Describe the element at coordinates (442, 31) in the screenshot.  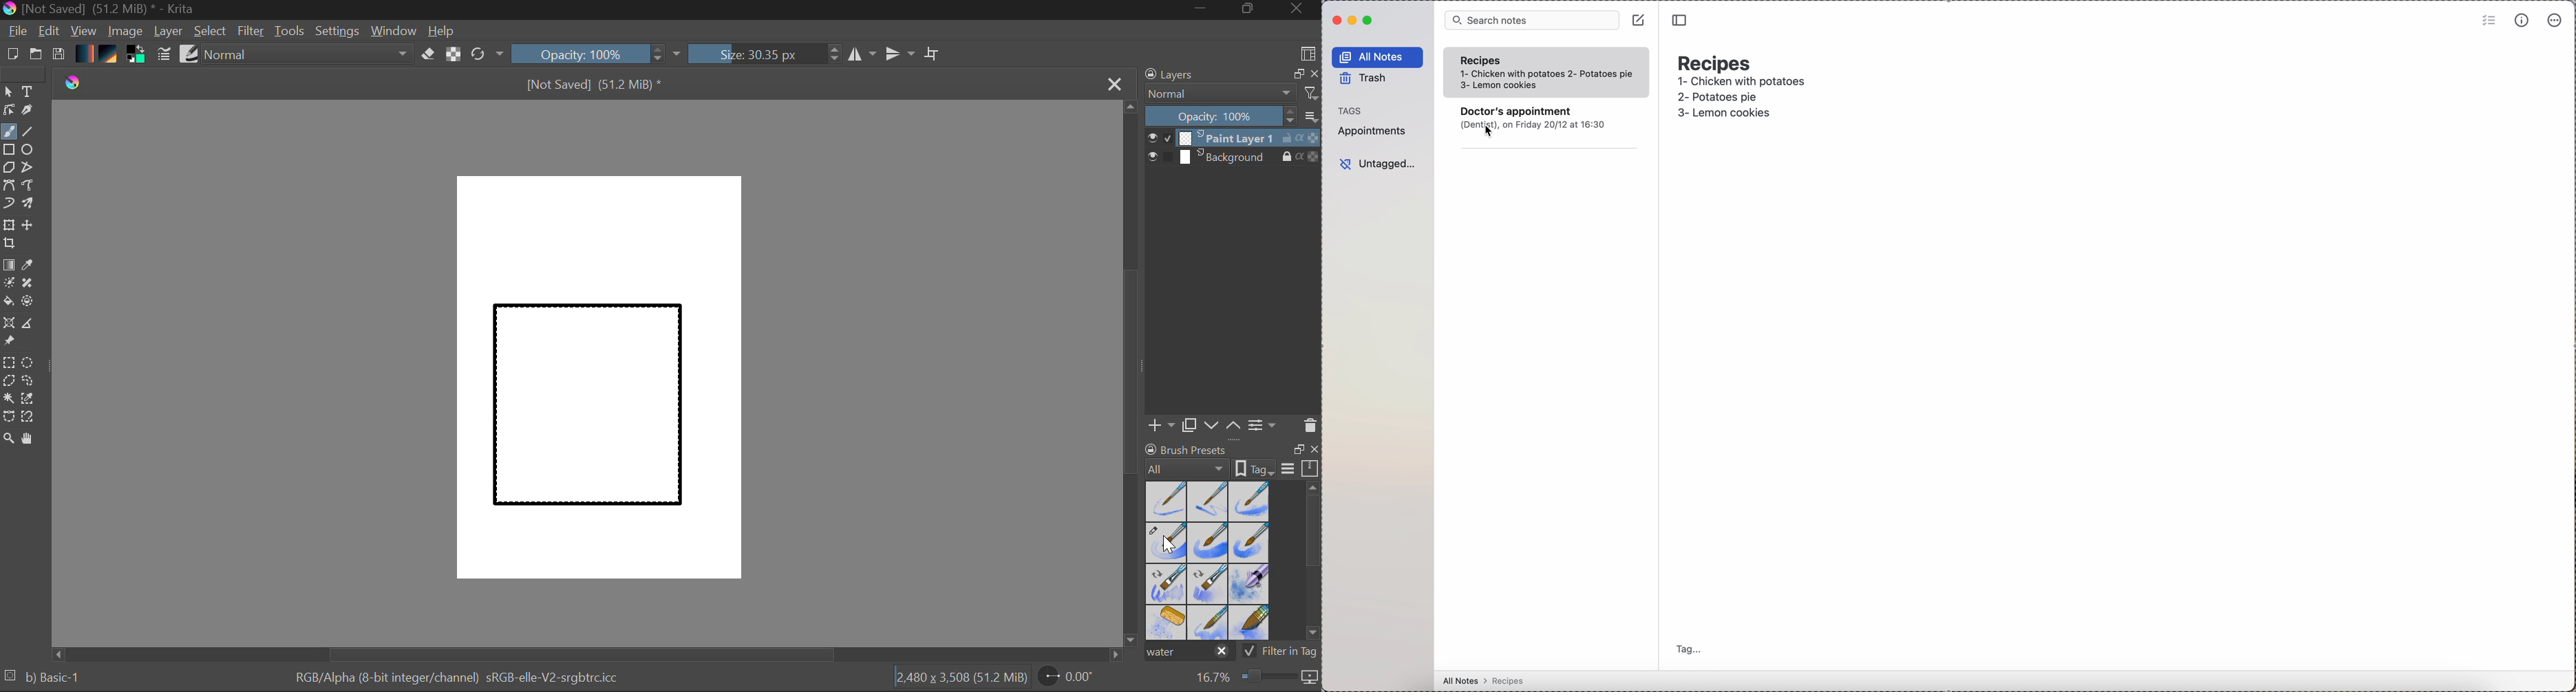
I see `Help` at that location.